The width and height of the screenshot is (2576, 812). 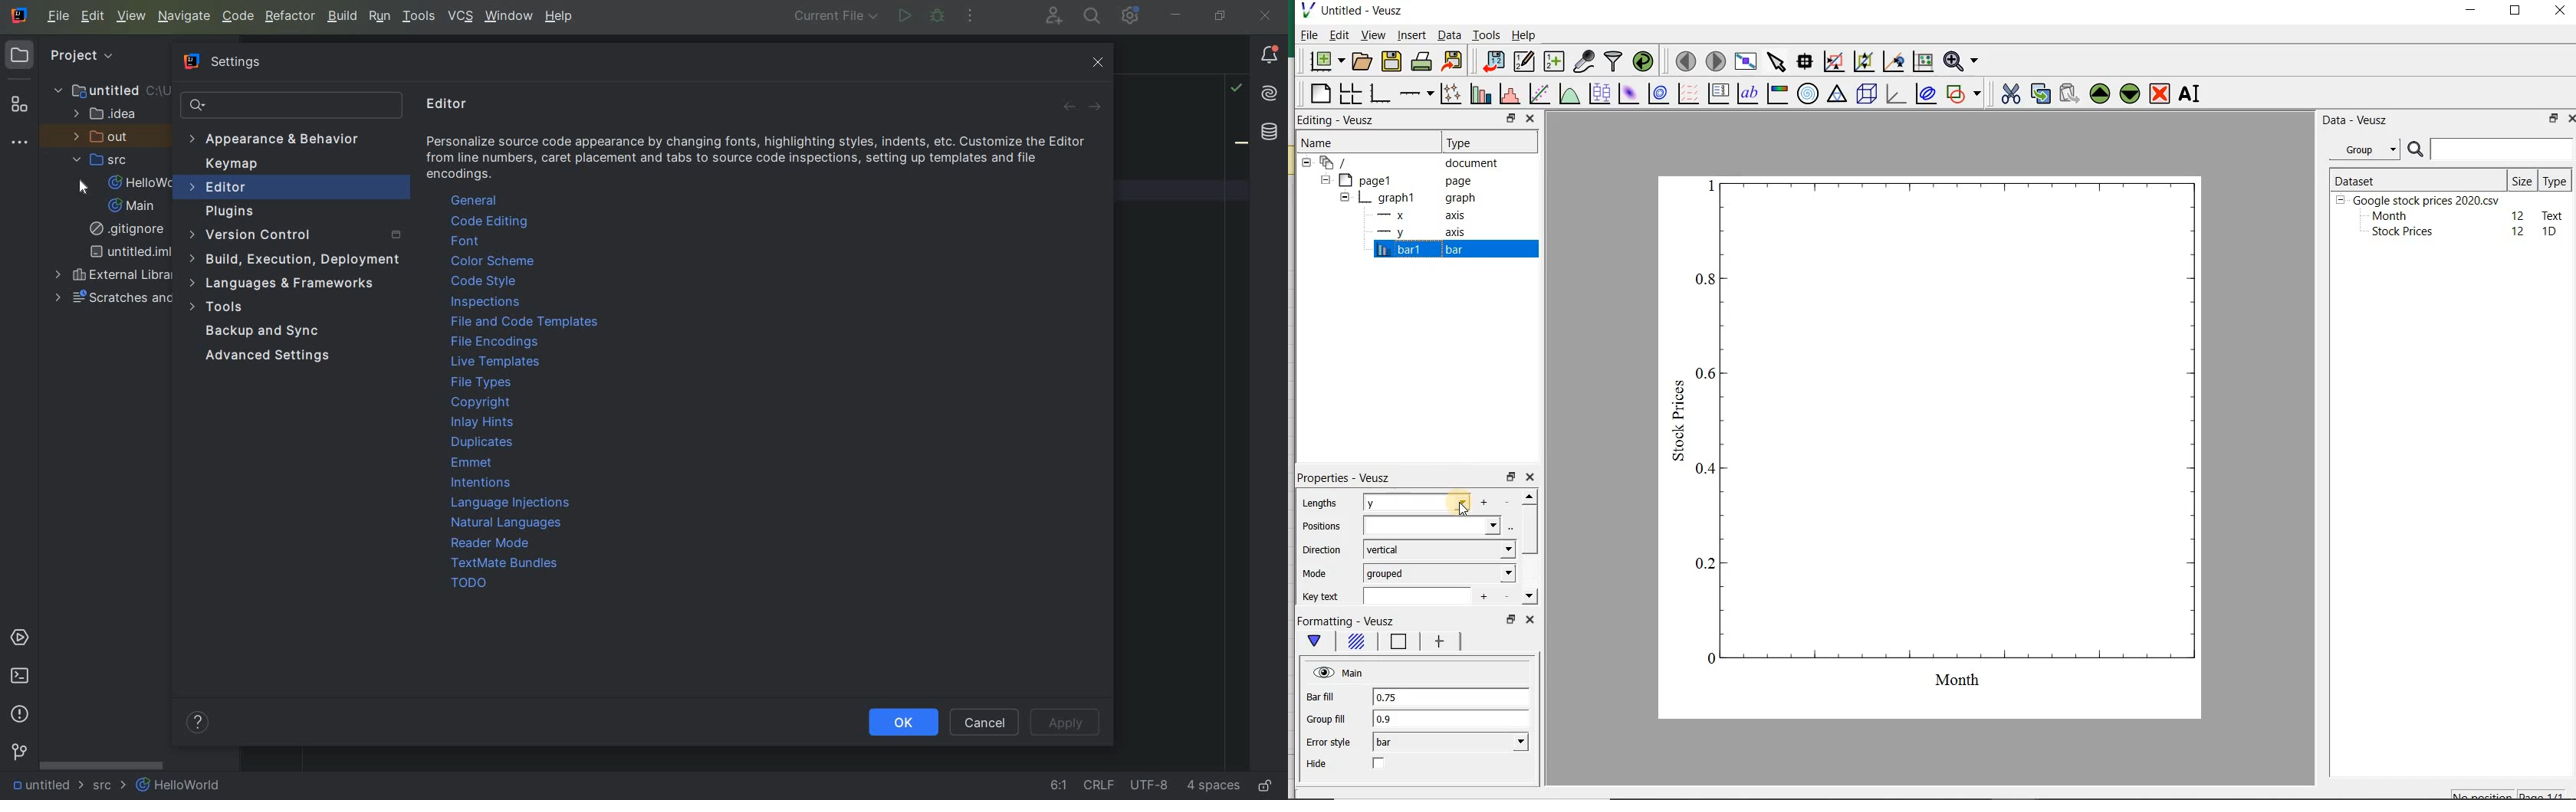 What do you see at coordinates (1442, 641) in the screenshot?
I see `error bar line` at bounding box center [1442, 641].